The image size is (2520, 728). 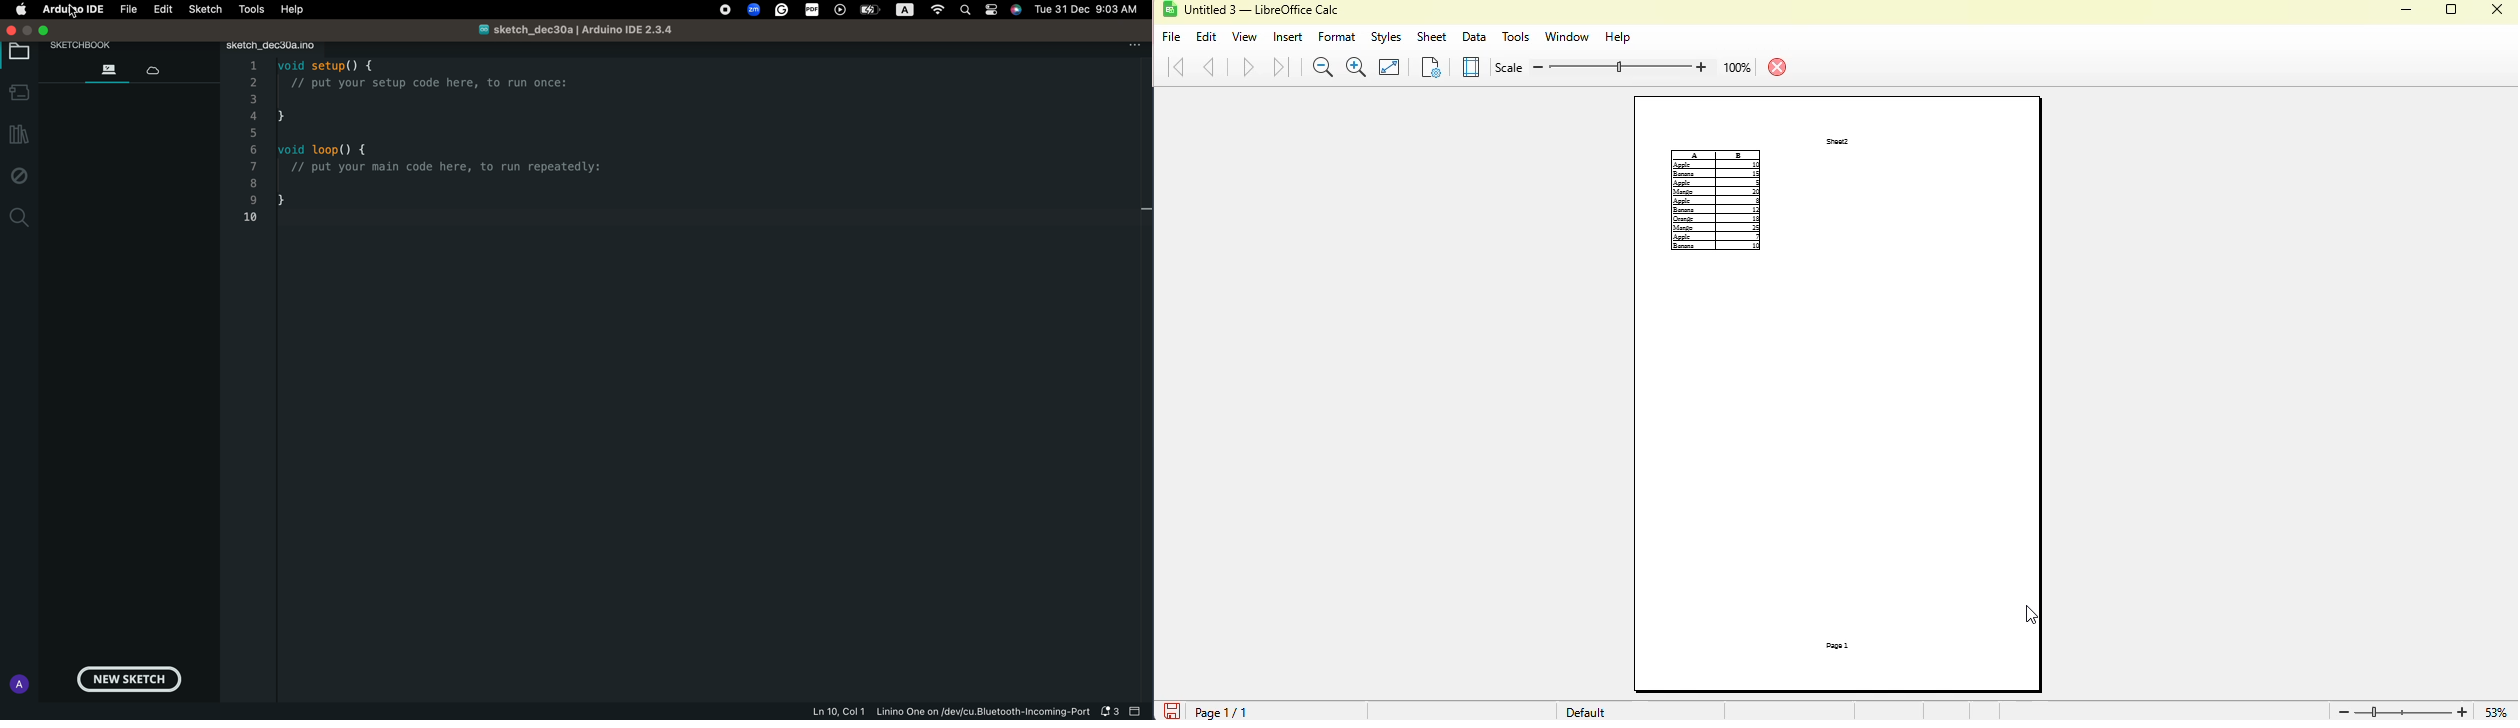 What do you see at coordinates (1324, 67) in the screenshot?
I see `zoom out` at bounding box center [1324, 67].